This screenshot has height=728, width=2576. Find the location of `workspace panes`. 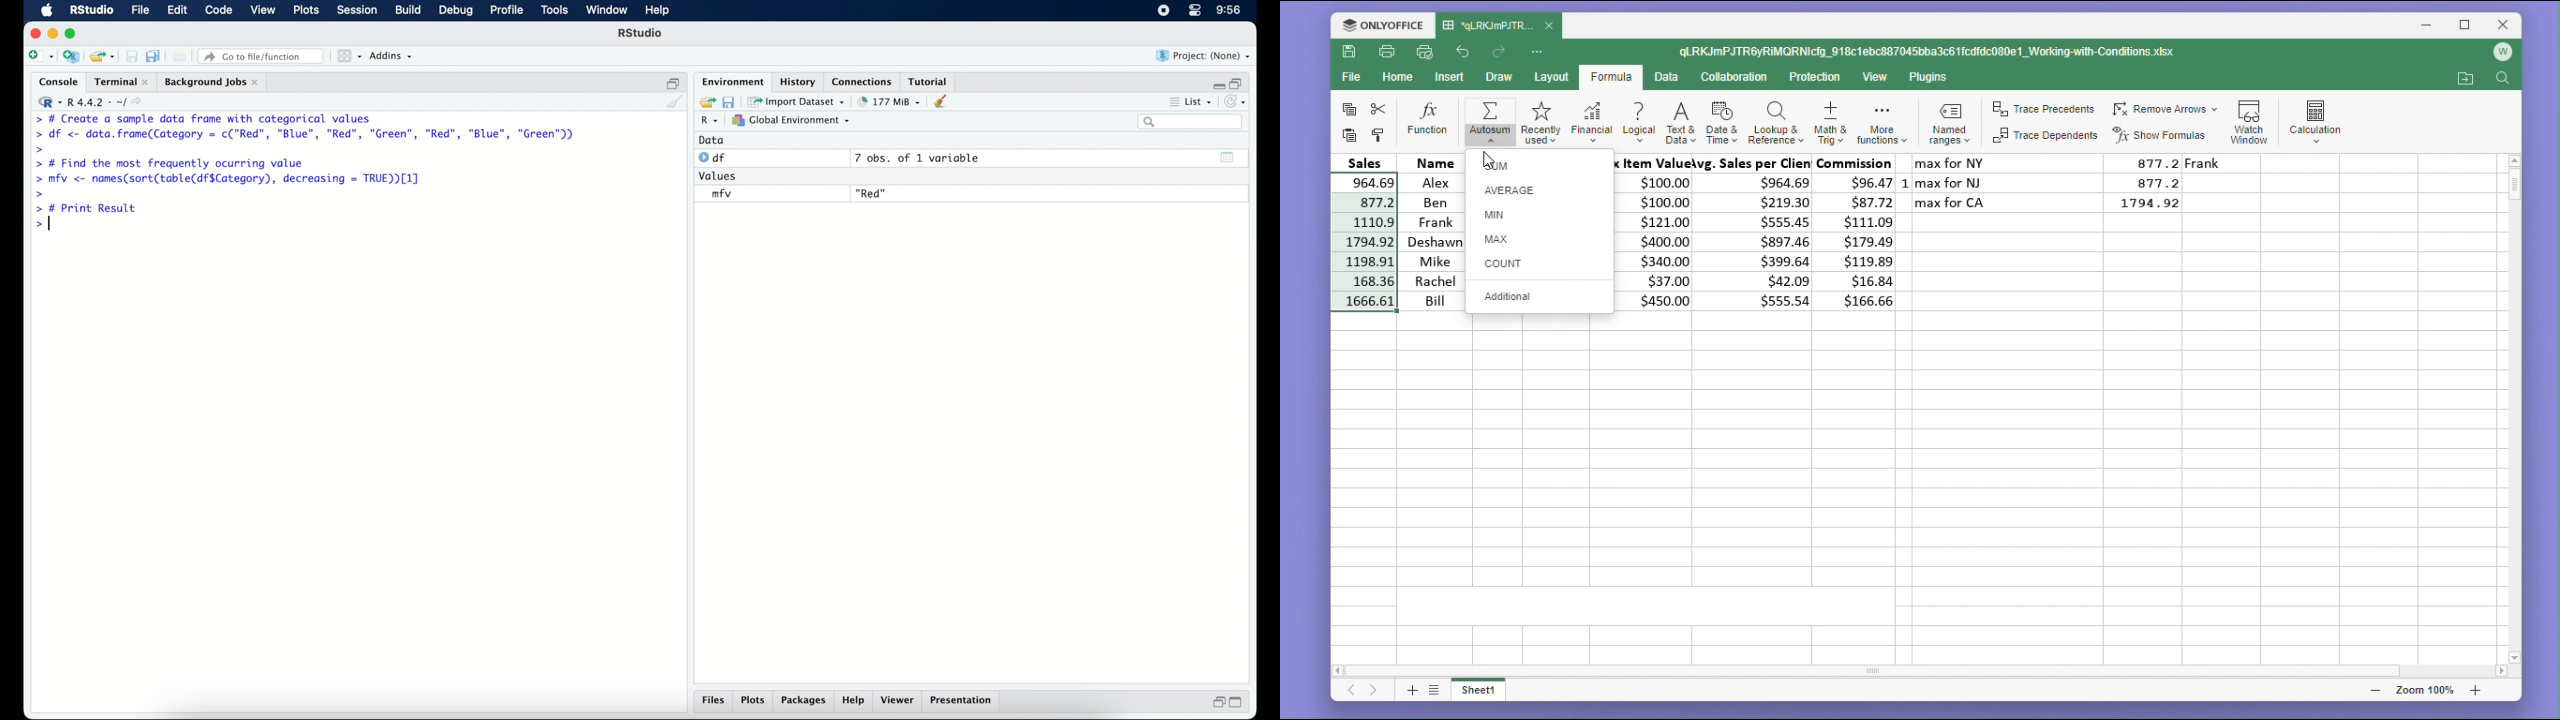

workspace panes is located at coordinates (349, 56).